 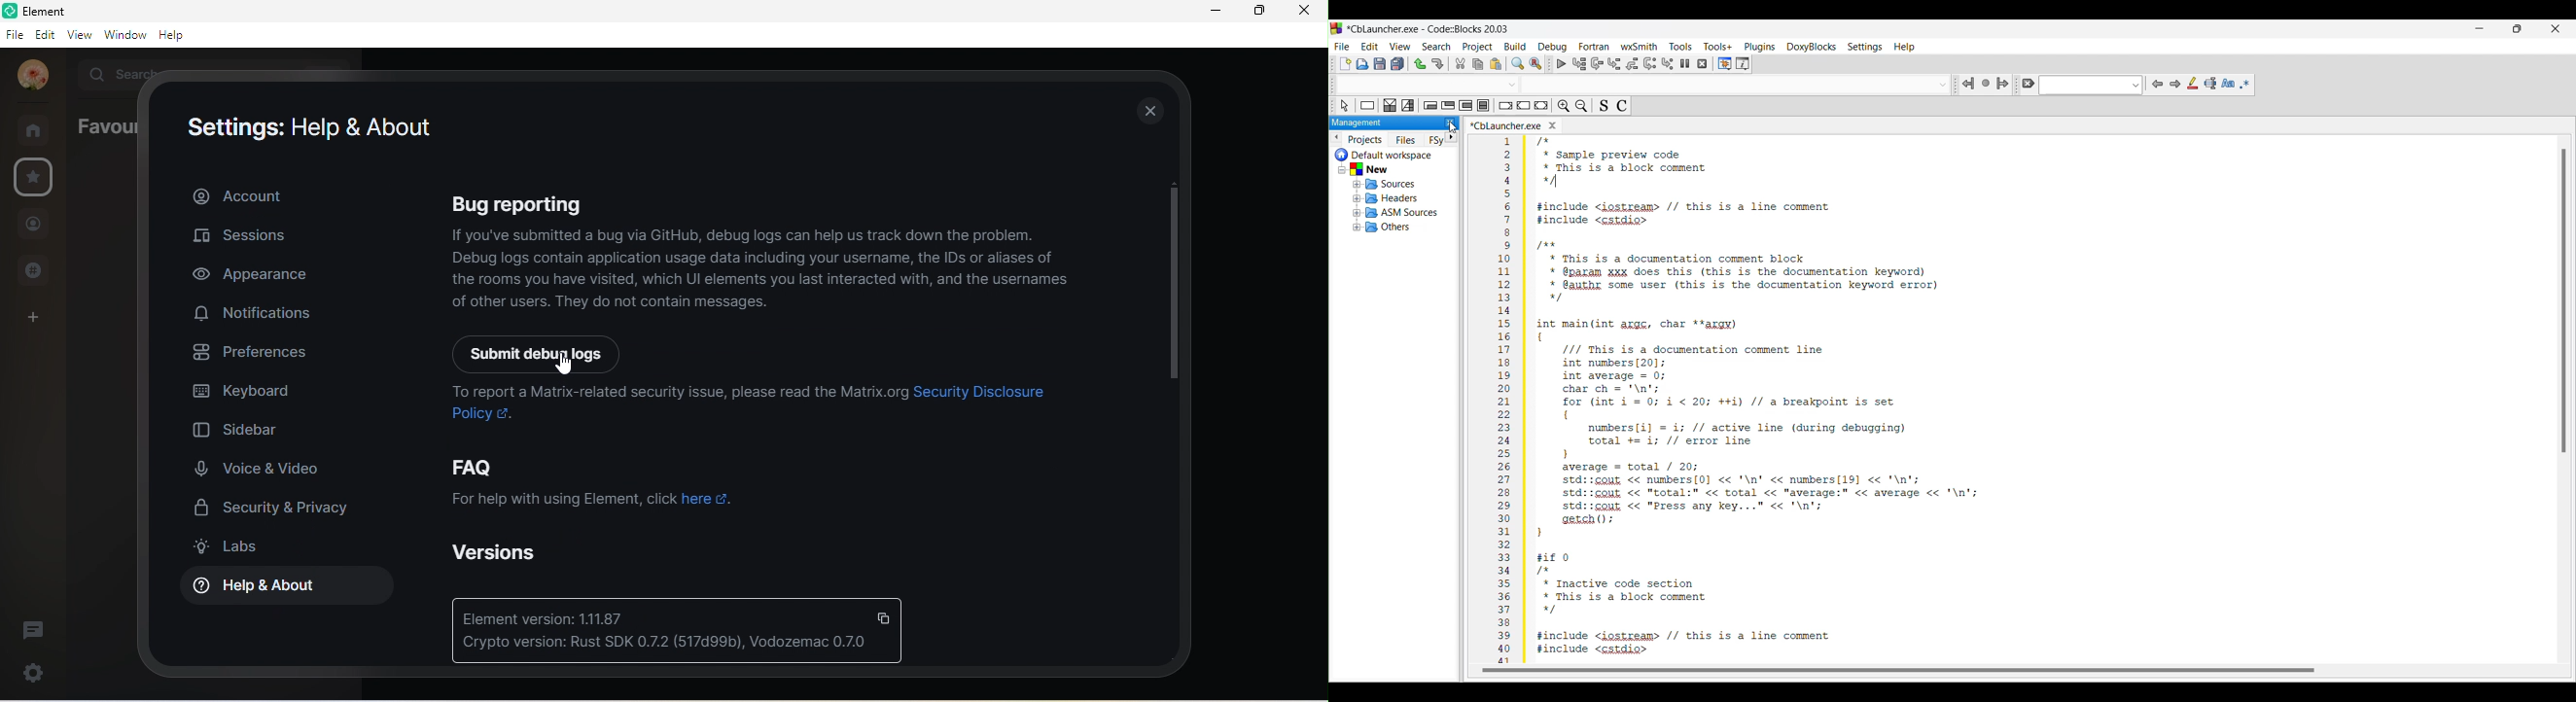 I want to click on Edit menu, so click(x=1370, y=46).